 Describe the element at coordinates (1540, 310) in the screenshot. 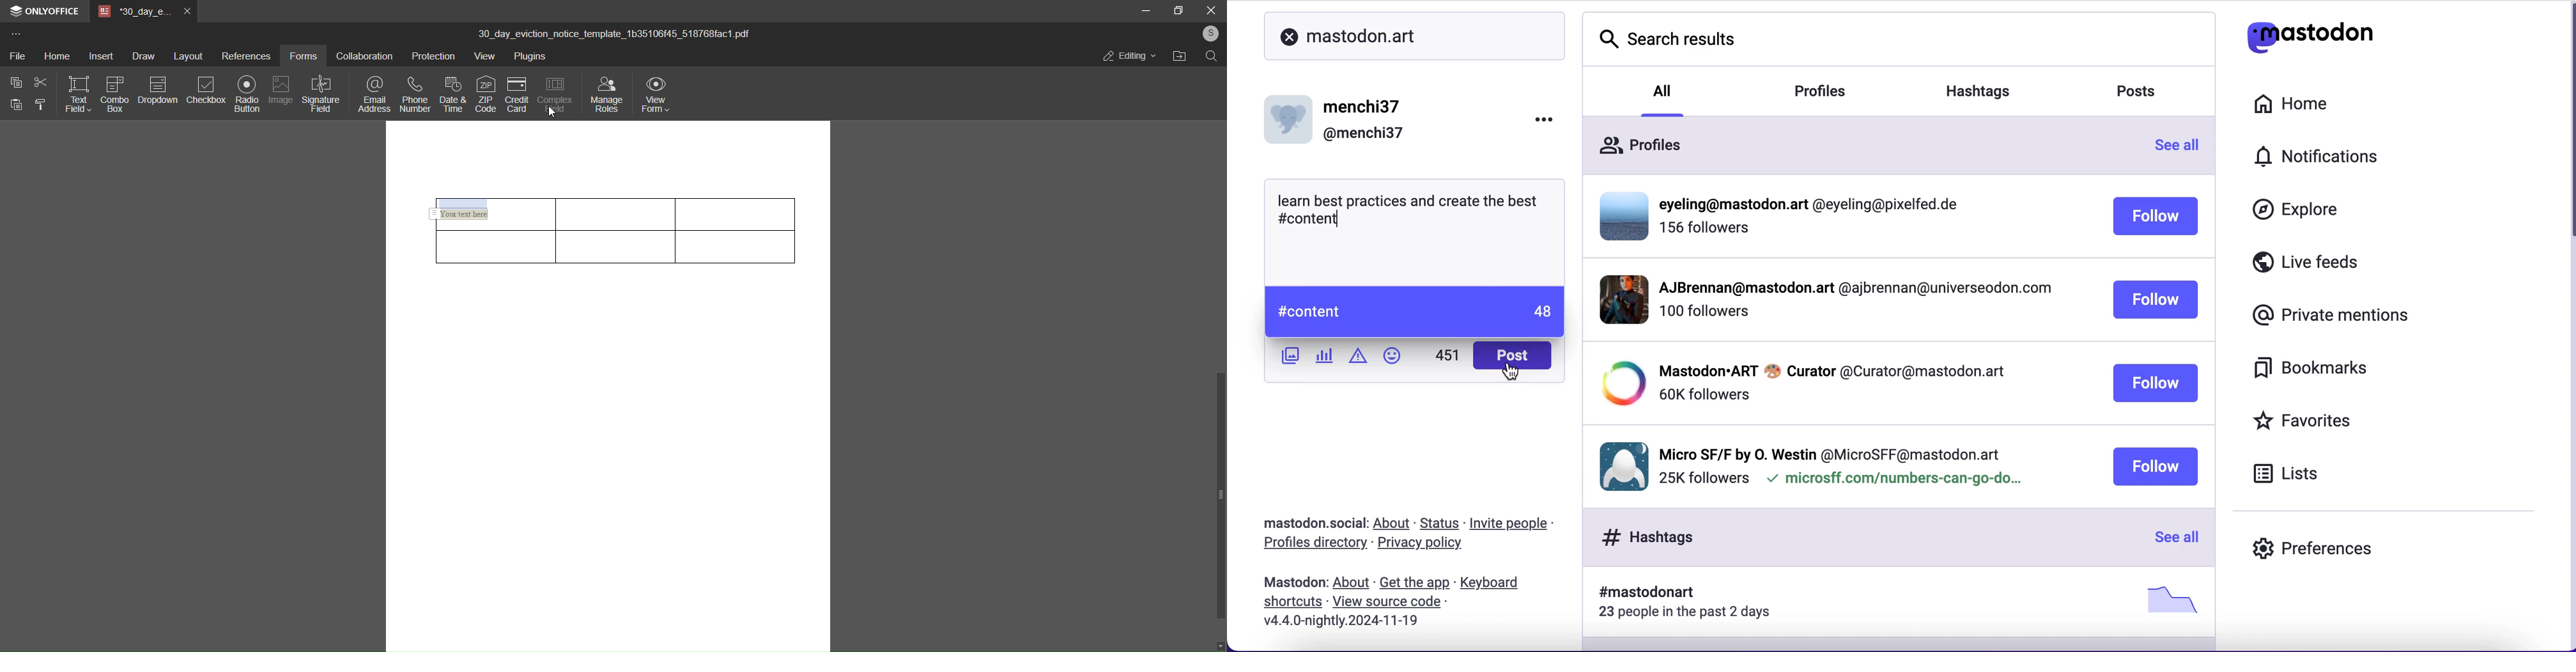

I see `48` at that location.